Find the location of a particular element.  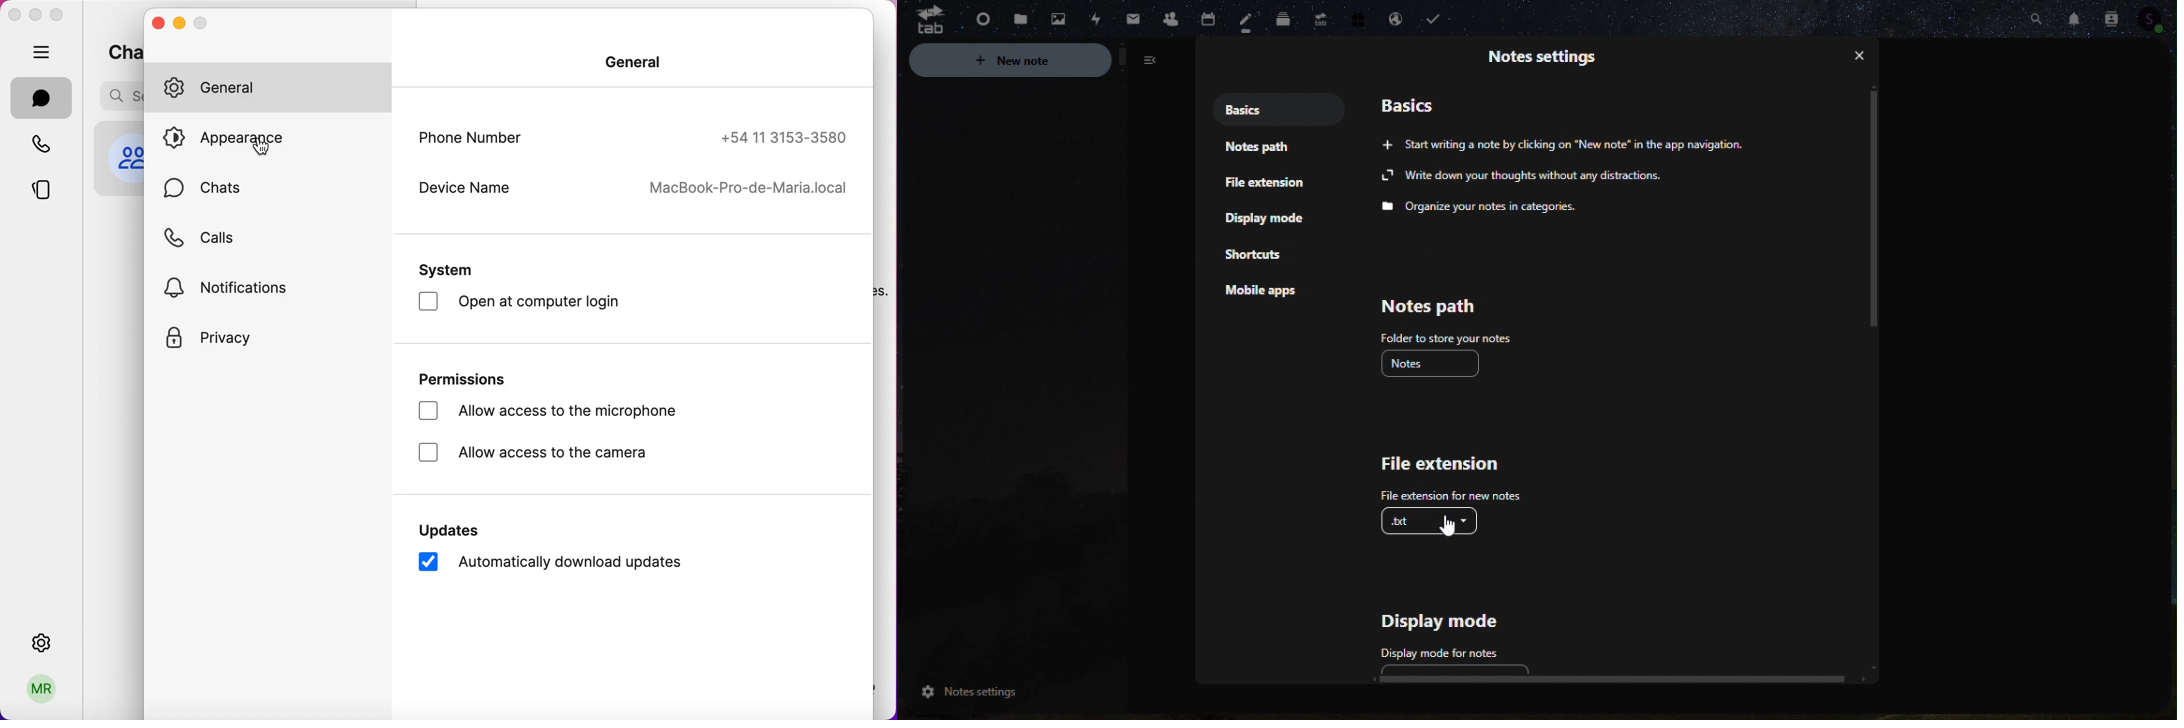

Basics notes is located at coordinates (1254, 108).